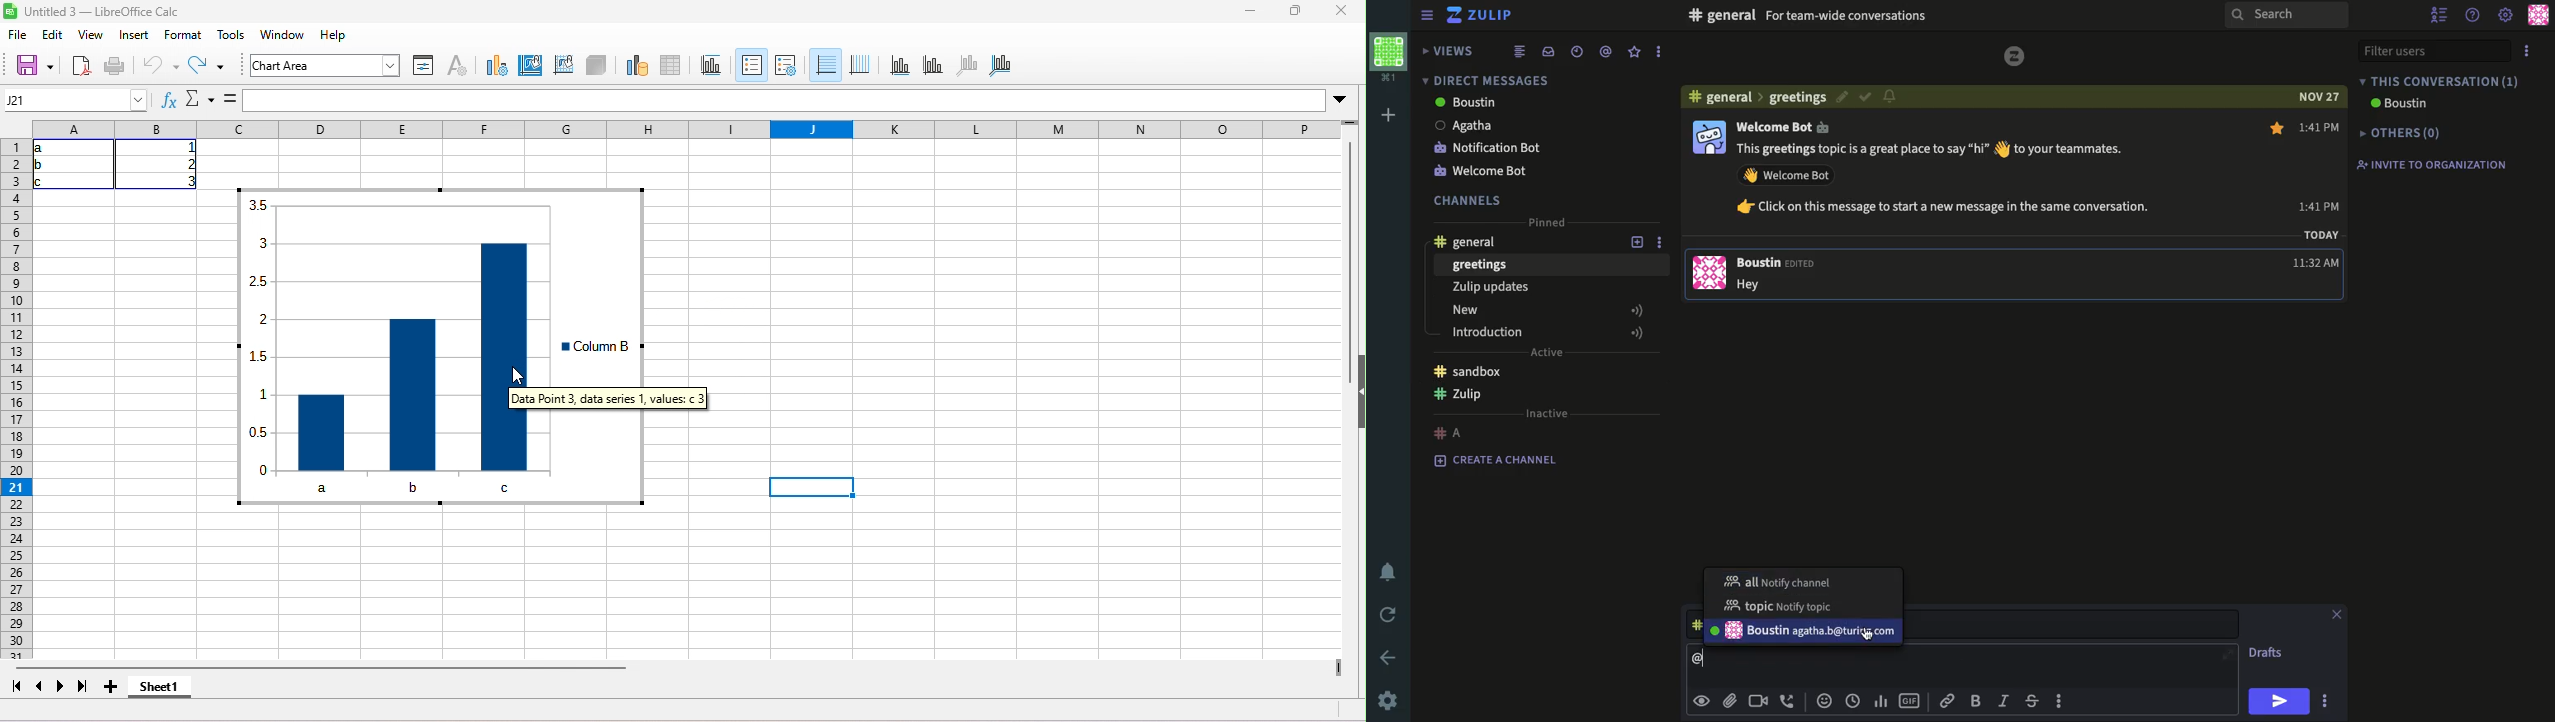  What do you see at coordinates (1391, 615) in the screenshot?
I see `refresh` at bounding box center [1391, 615].